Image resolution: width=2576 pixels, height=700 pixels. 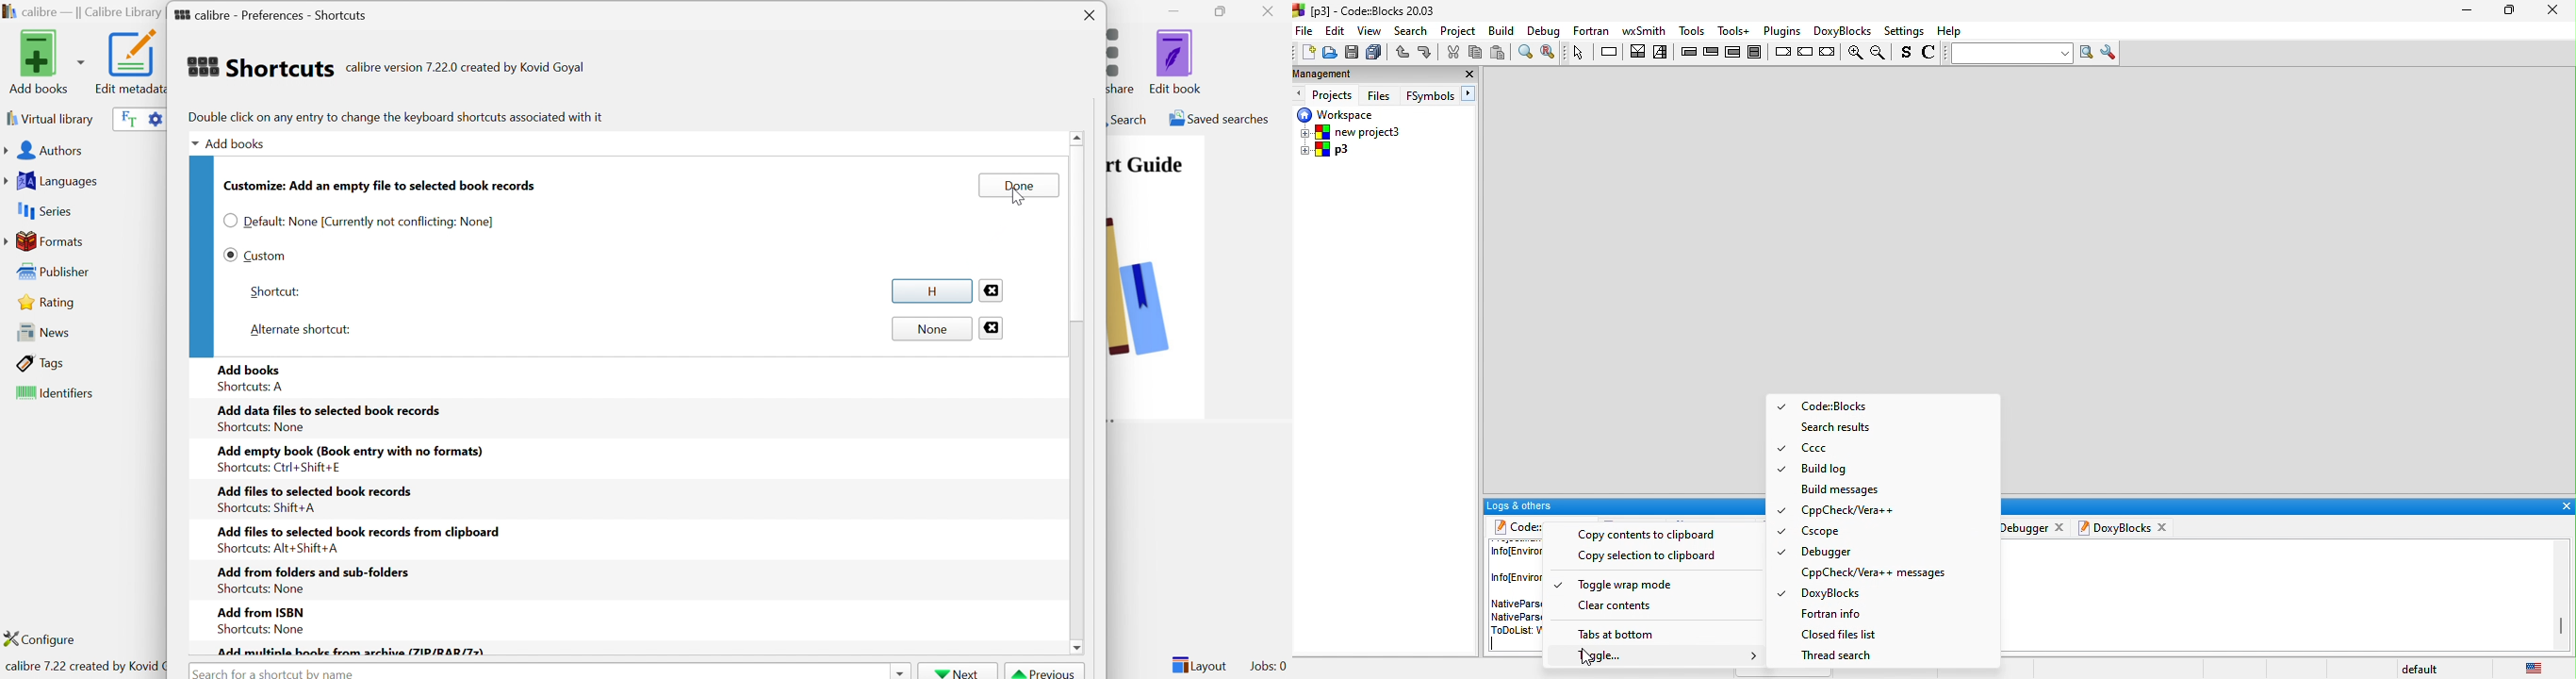 I want to click on FSymbols, so click(x=1430, y=96).